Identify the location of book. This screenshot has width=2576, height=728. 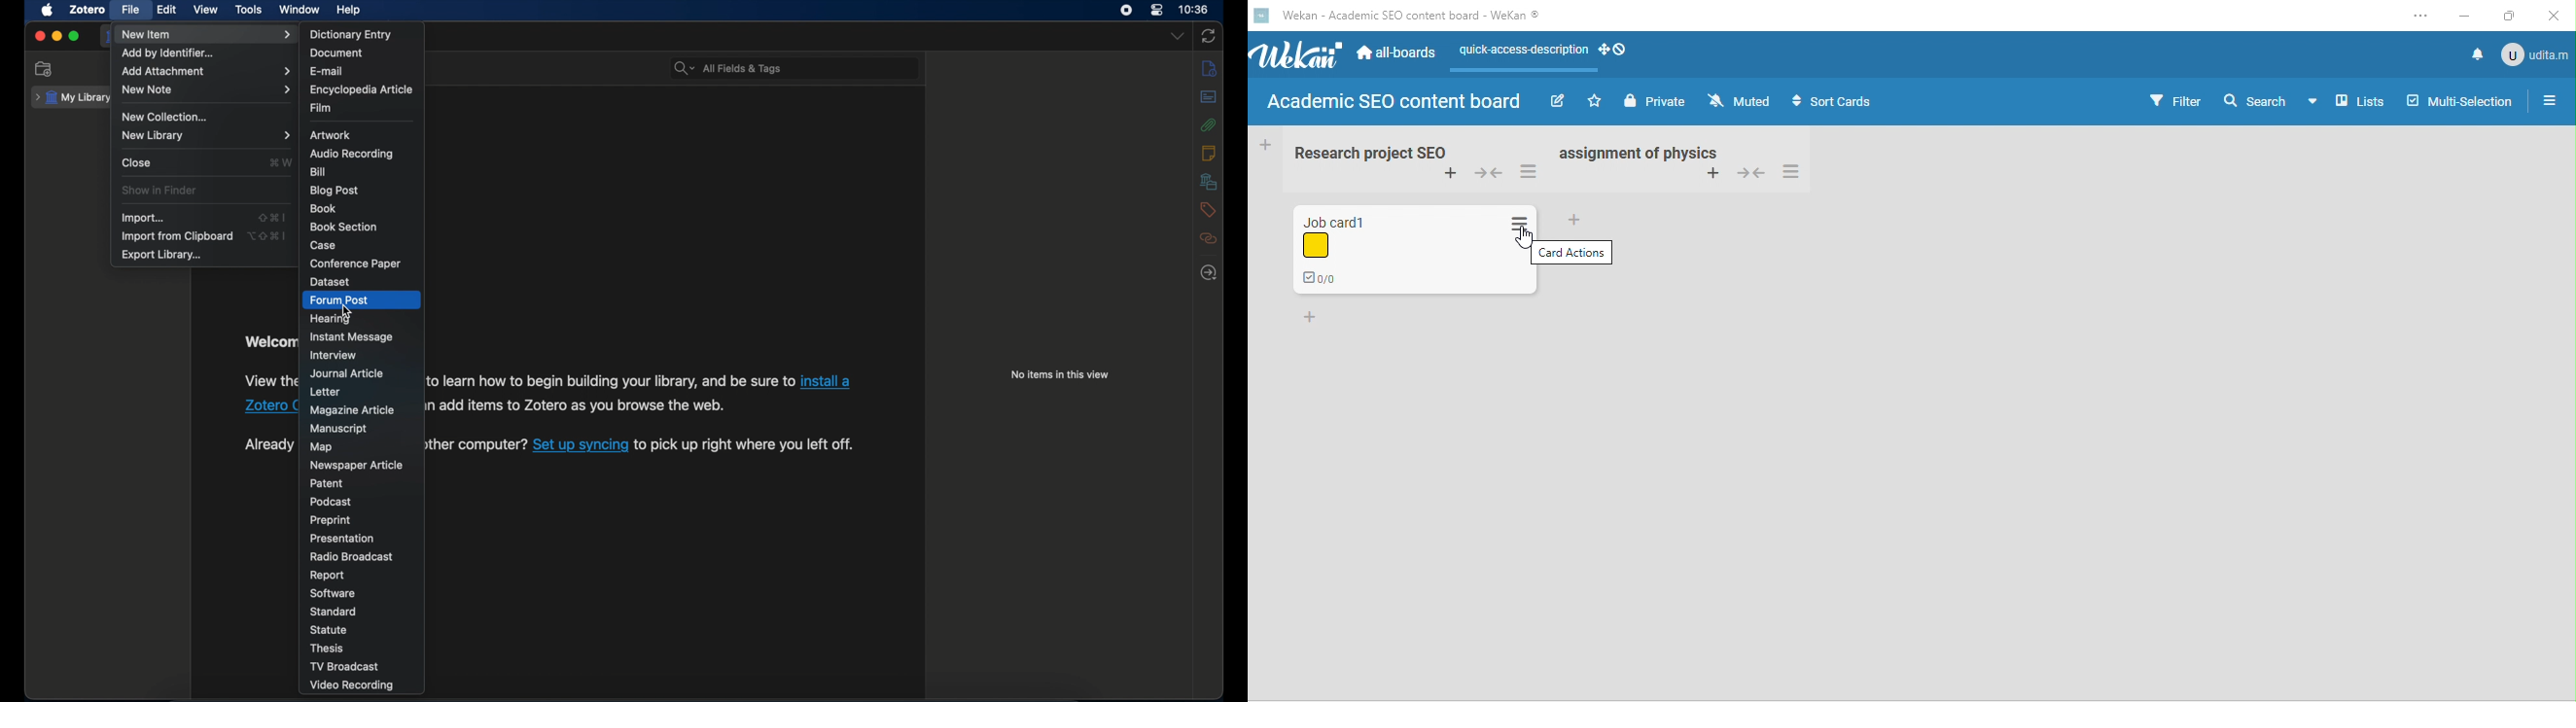
(324, 208).